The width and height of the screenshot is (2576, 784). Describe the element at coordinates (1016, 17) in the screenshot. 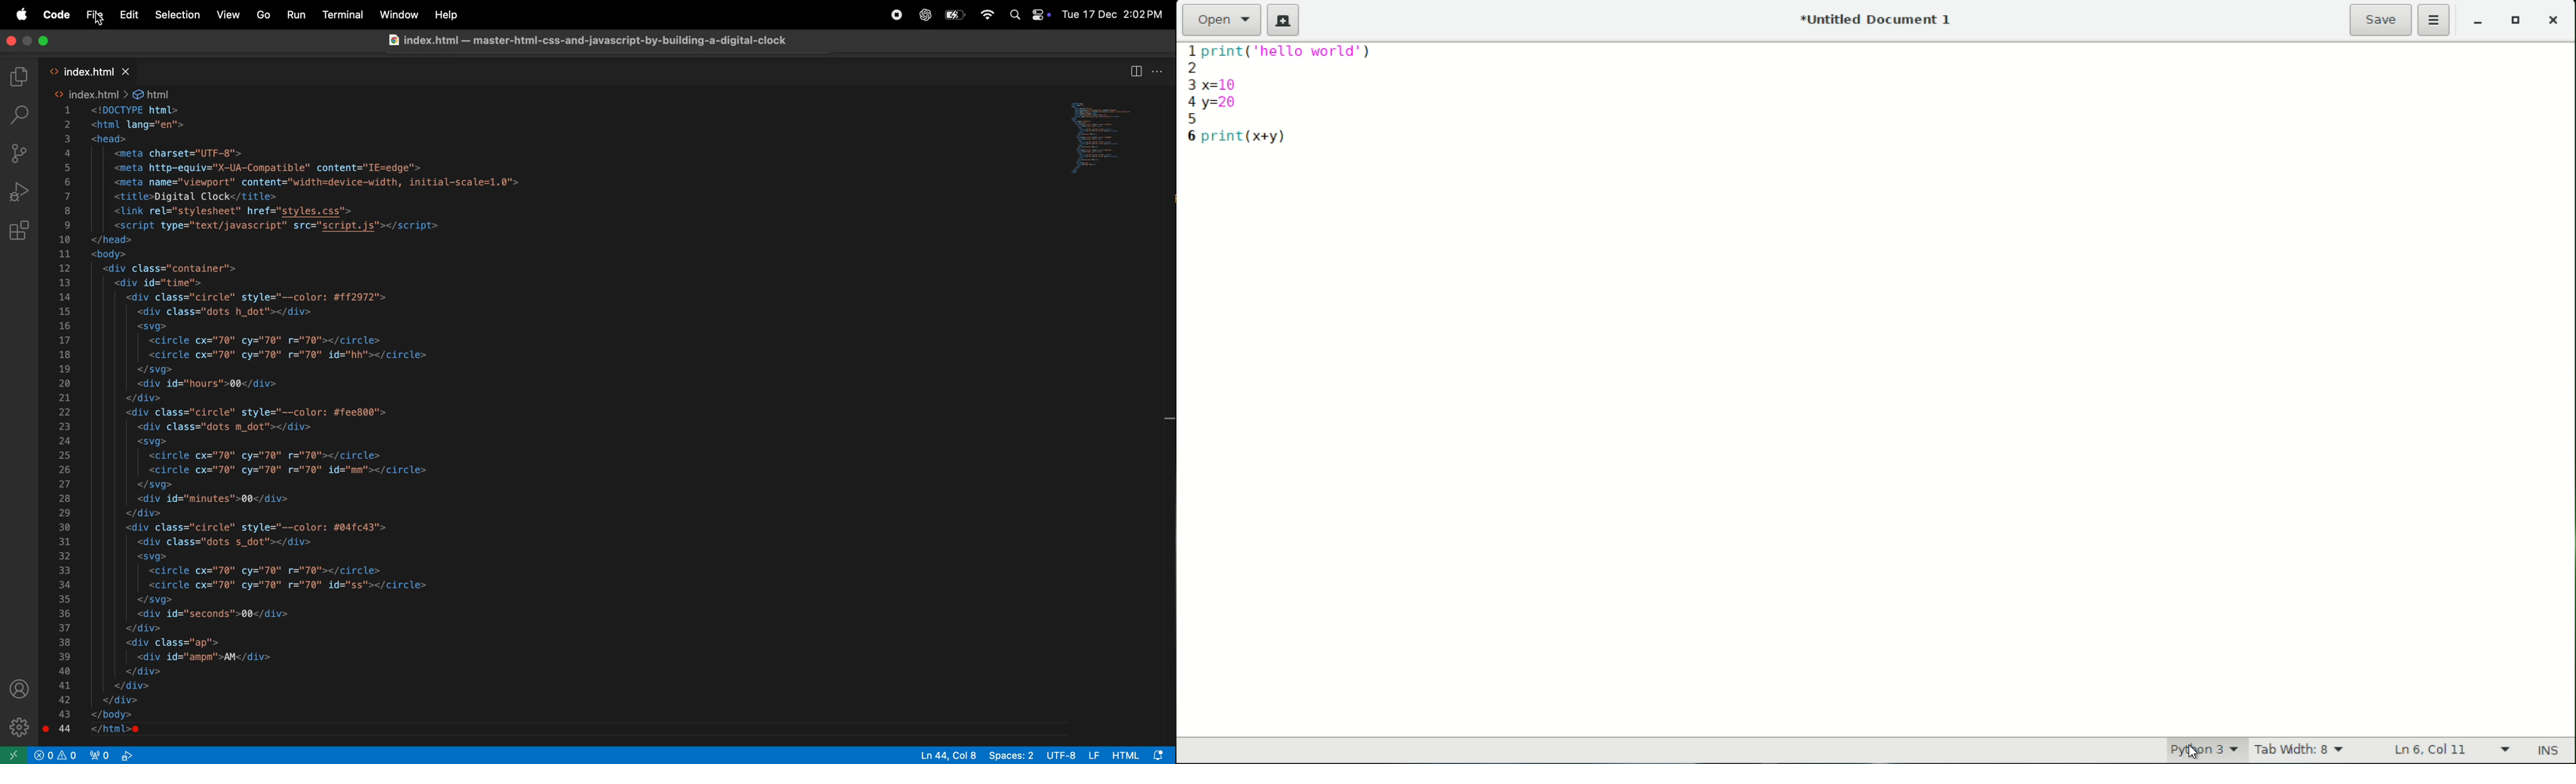

I see `search` at that location.